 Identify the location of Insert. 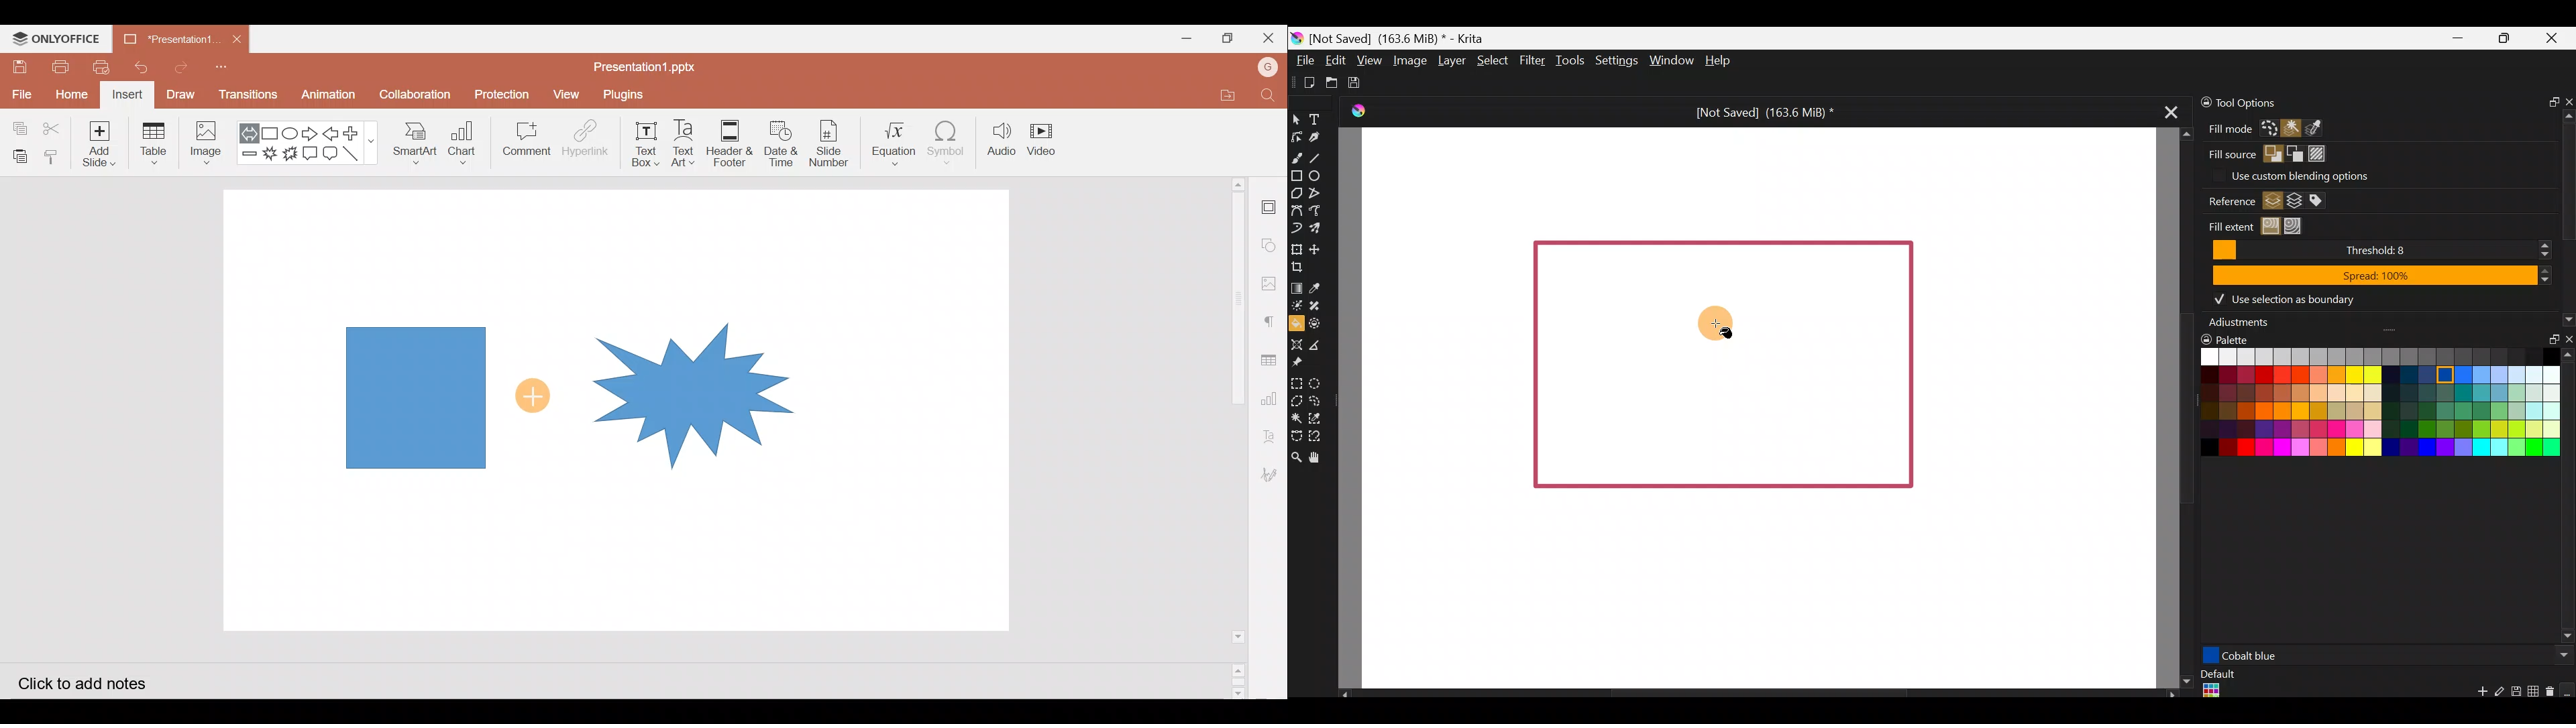
(128, 96).